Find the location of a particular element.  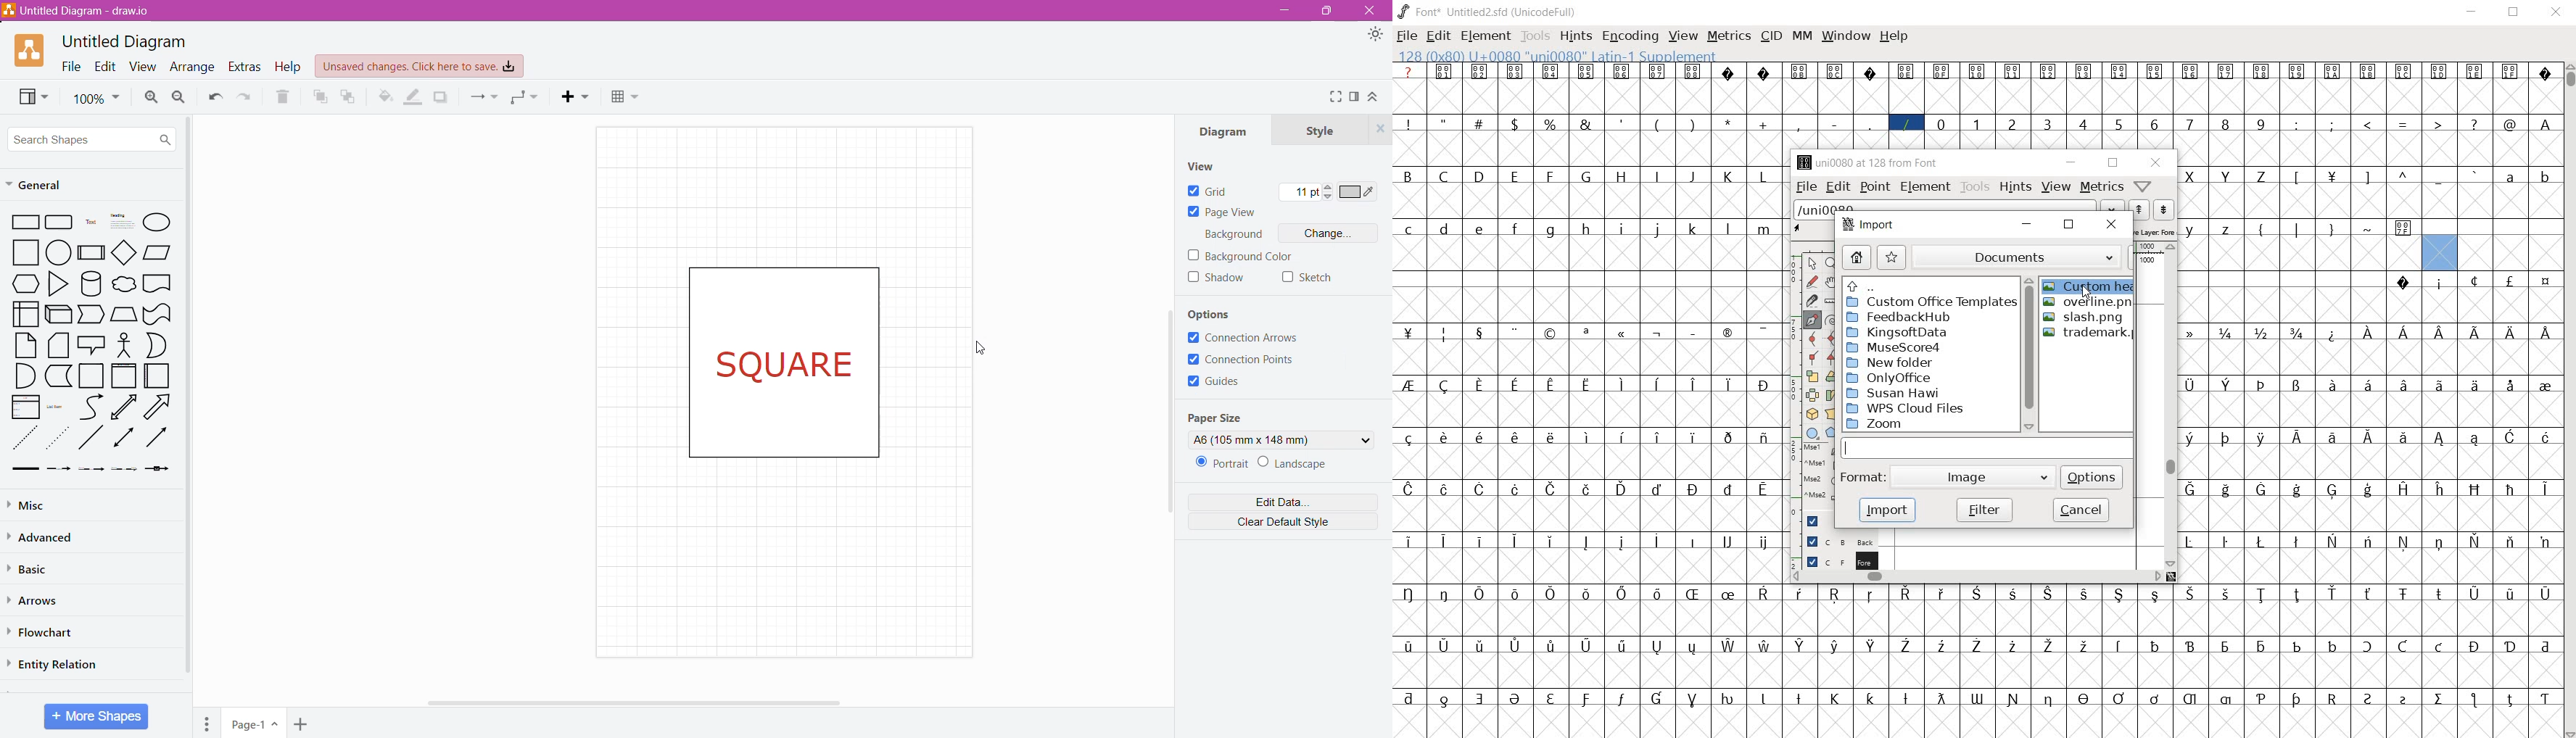

glyph is located at coordinates (2226, 333).